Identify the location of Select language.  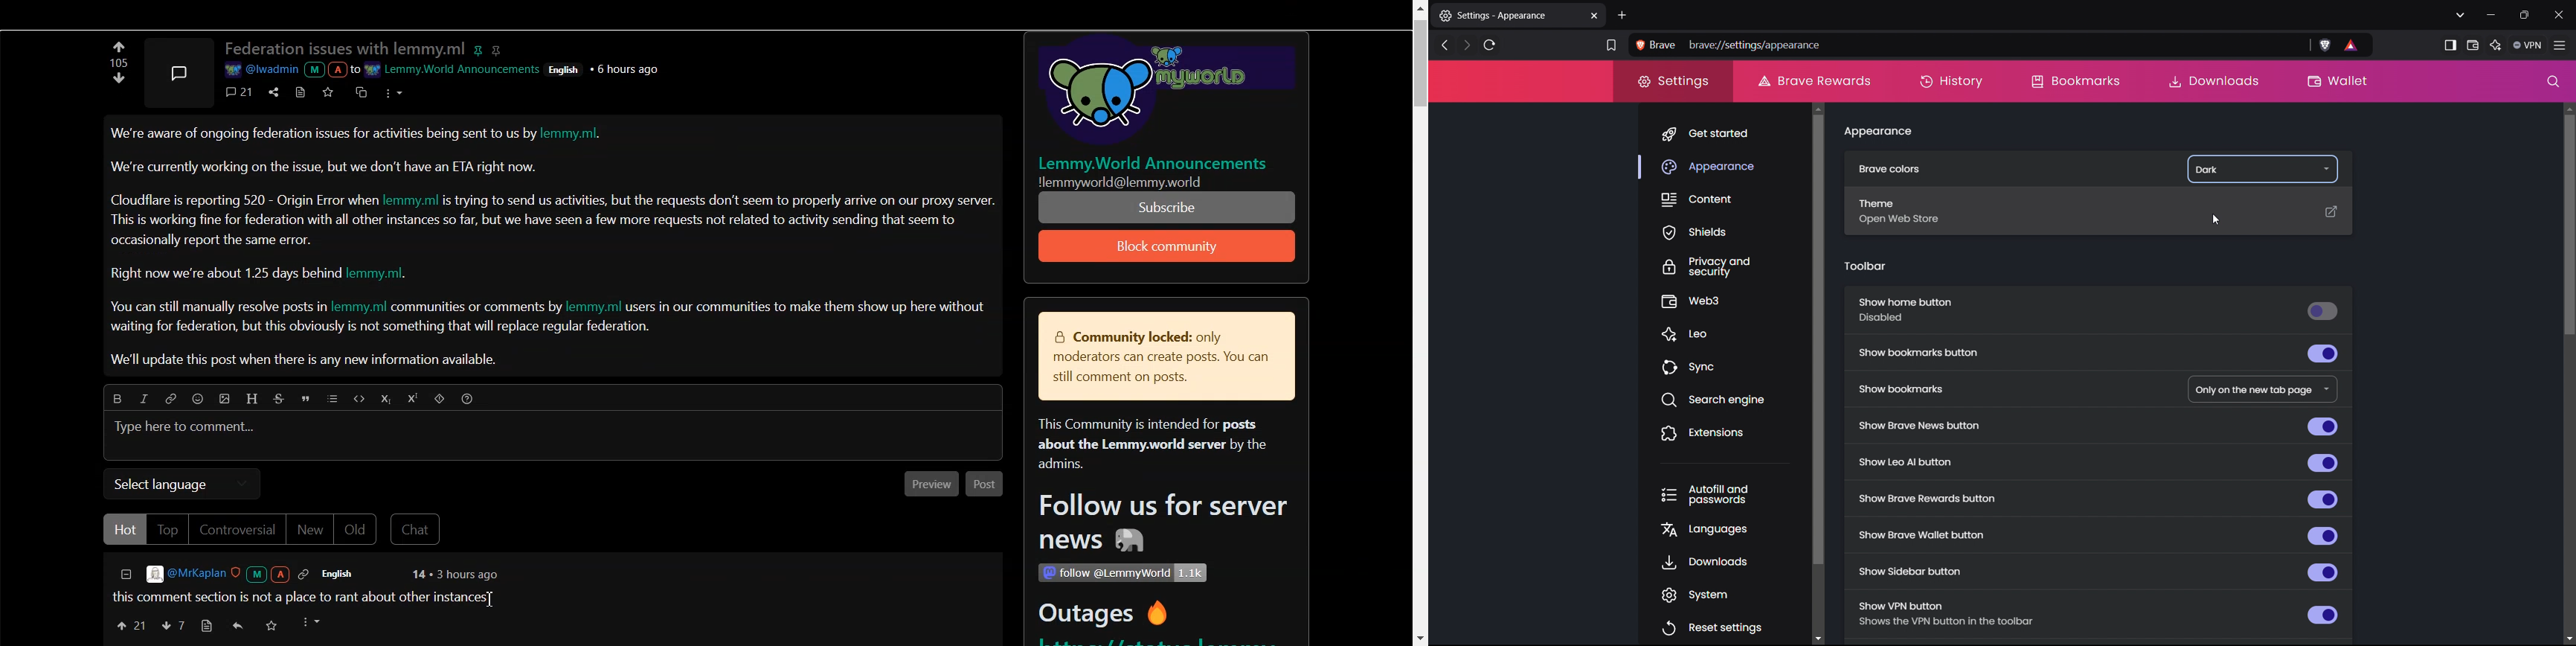
(182, 484).